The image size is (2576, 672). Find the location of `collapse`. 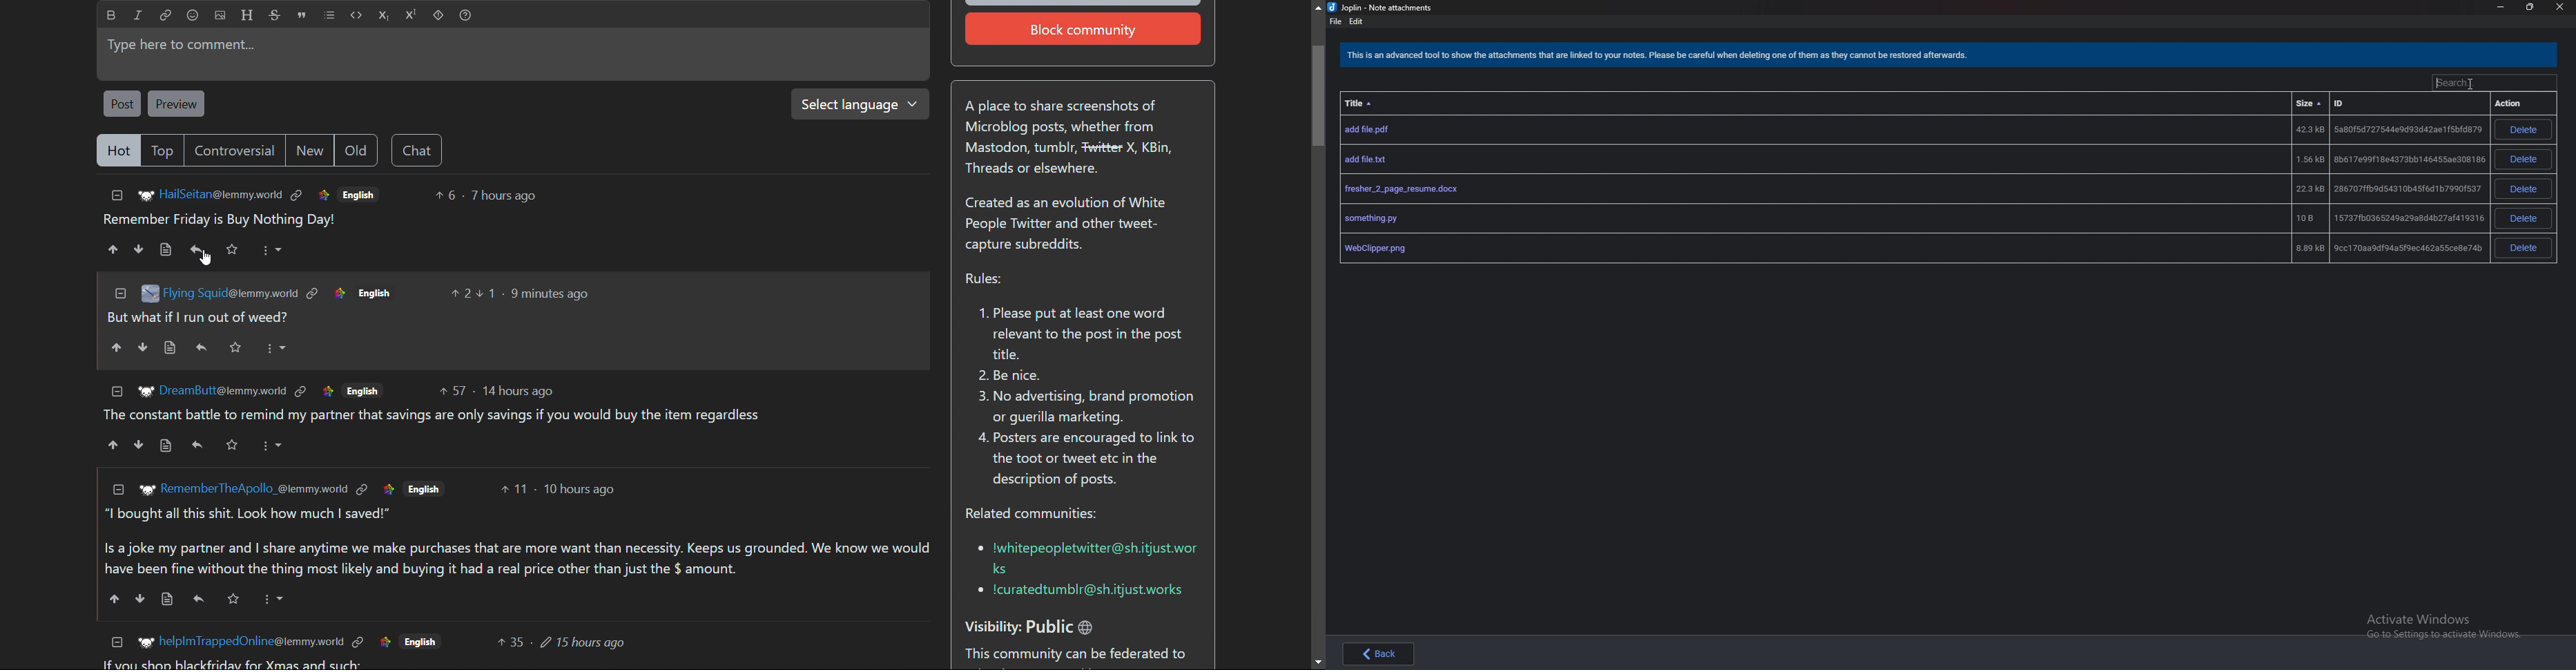

collapse is located at coordinates (117, 642).